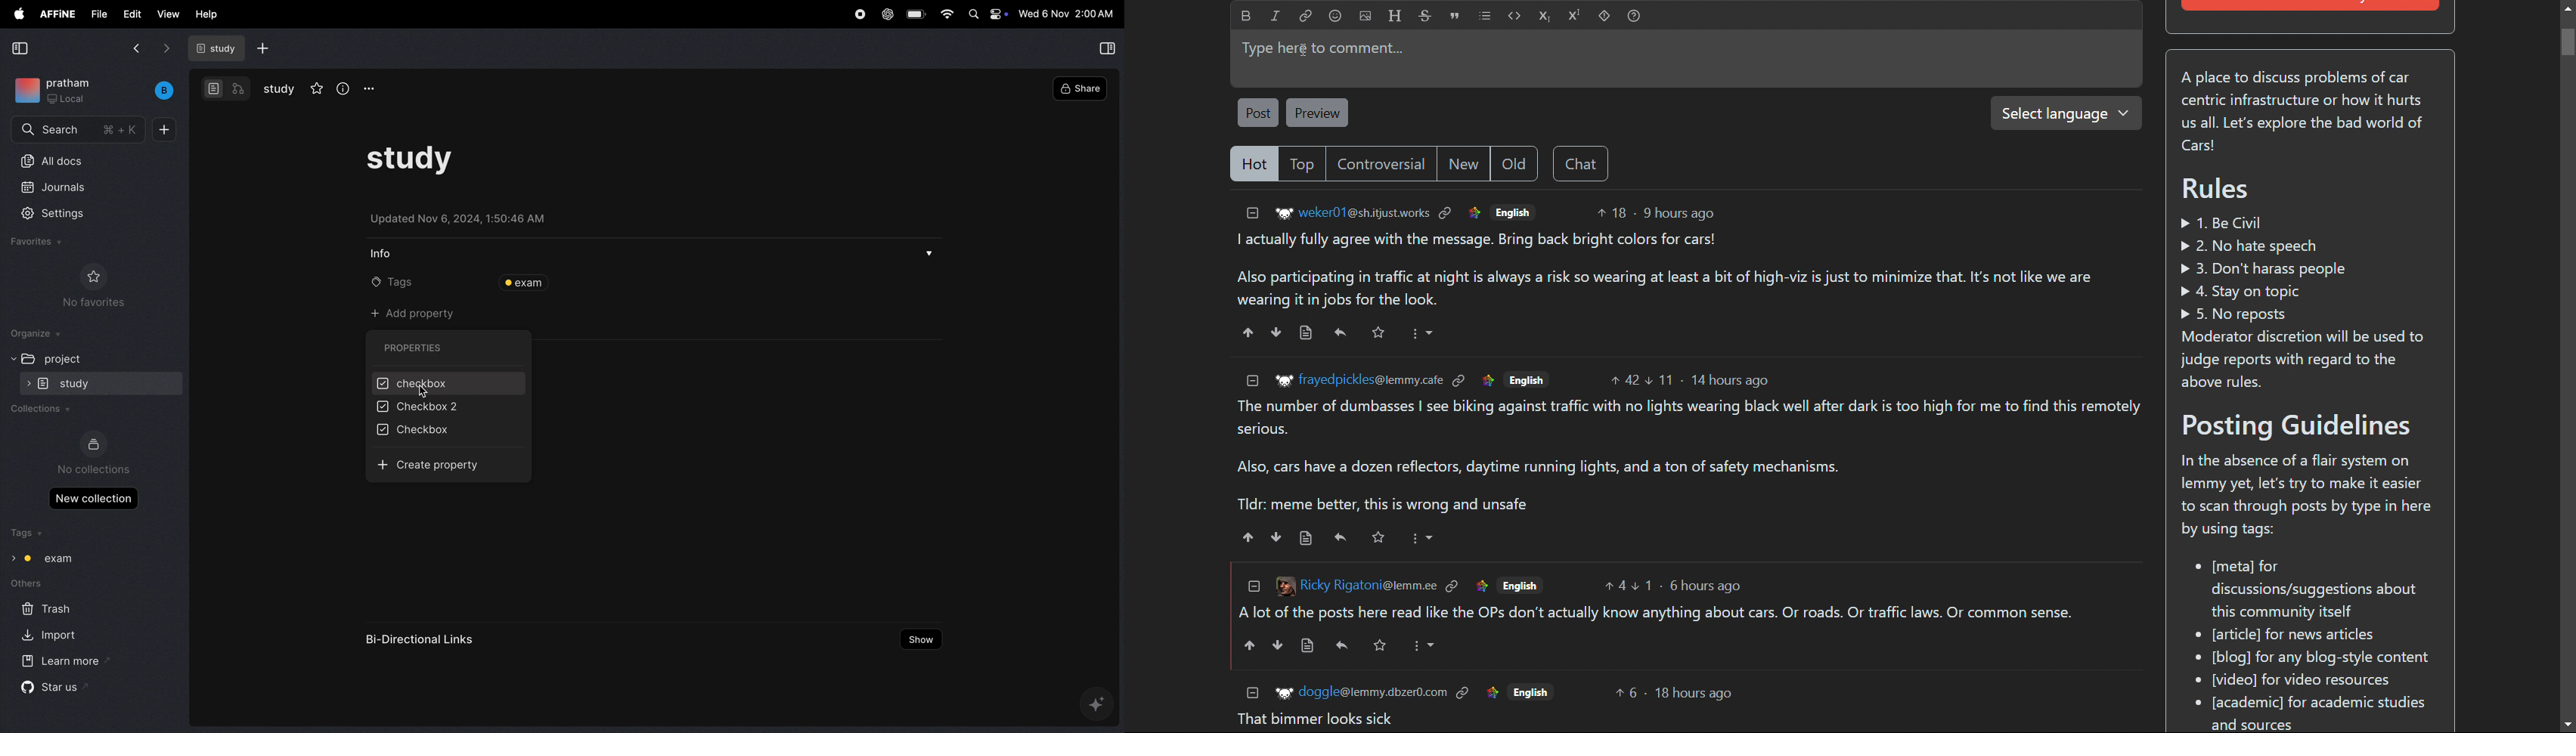 The height and width of the screenshot is (756, 2576). What do you see at coordinates (460, 217) in the screenshot?
I see `updated` at bounding box center [460, 217].